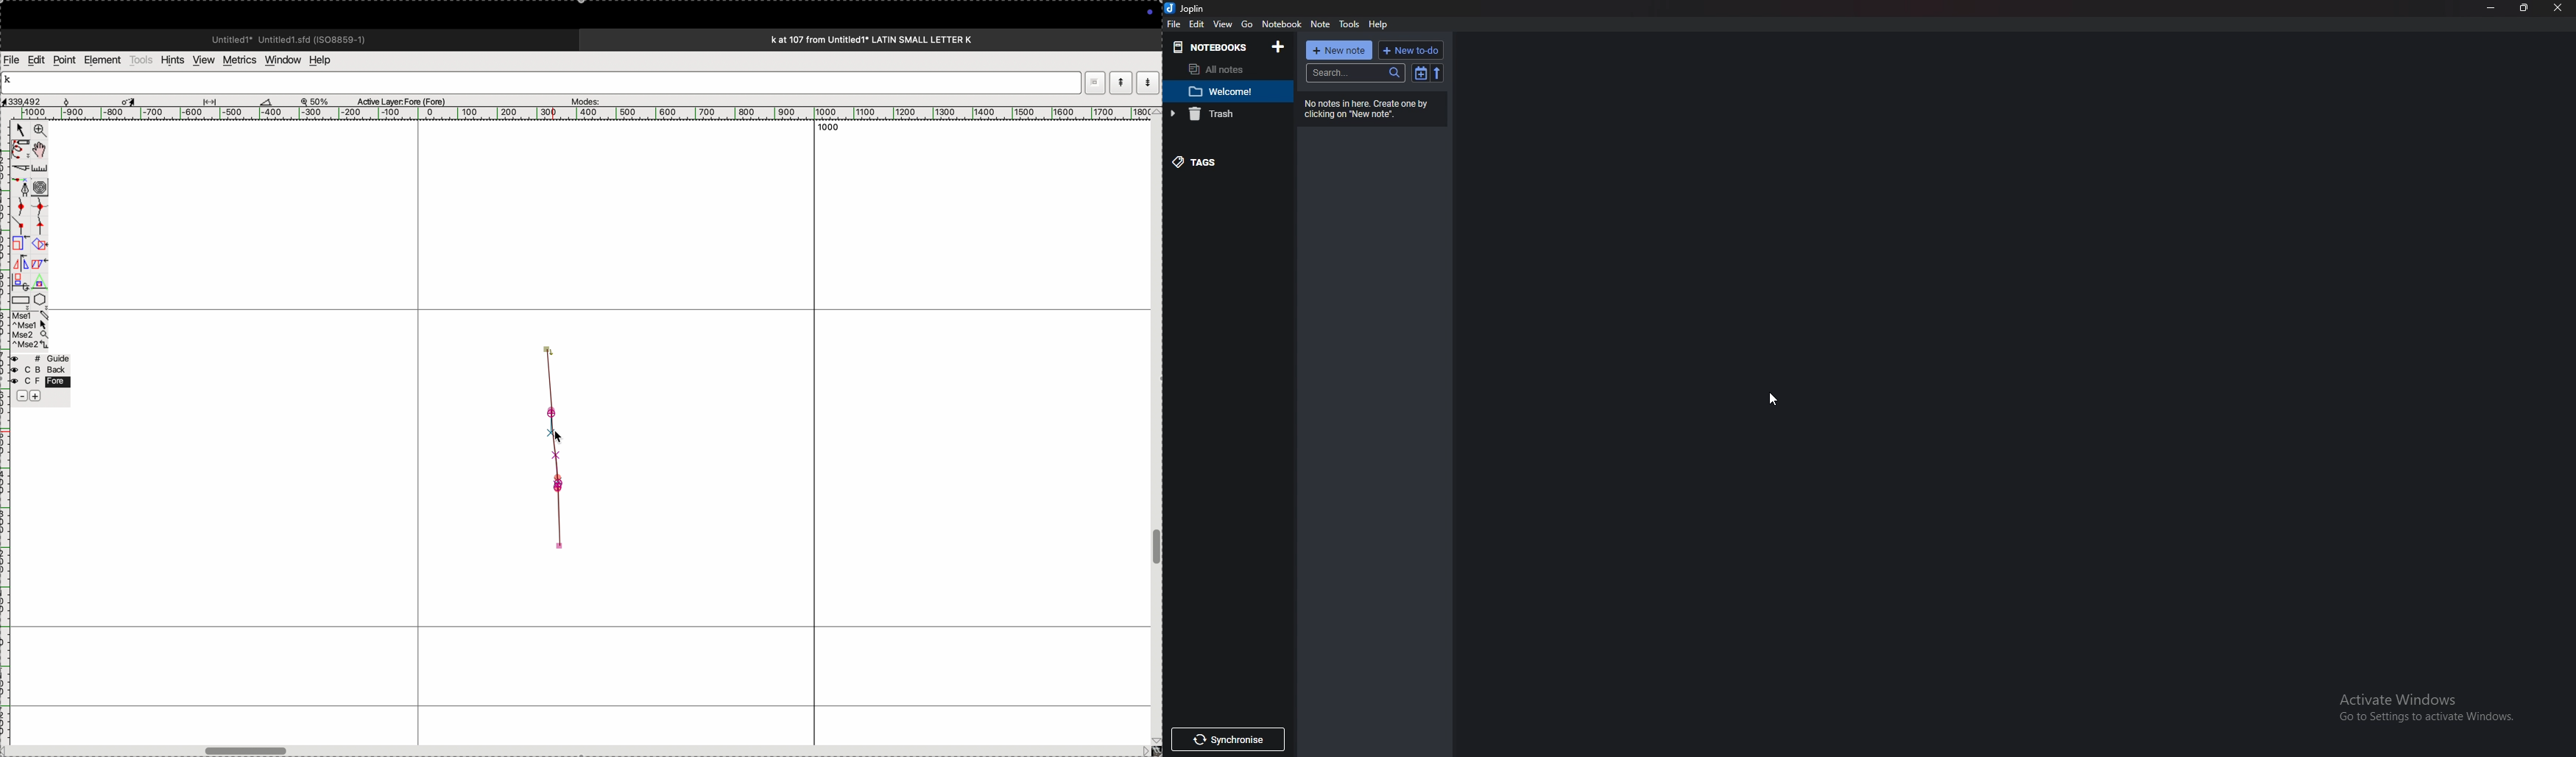 The width and height of the screenshot is (2576, 784). What do you see at coordinates (1349, 21) in the screenshot?
I see `Tools` at bounding box center [1349, 21].